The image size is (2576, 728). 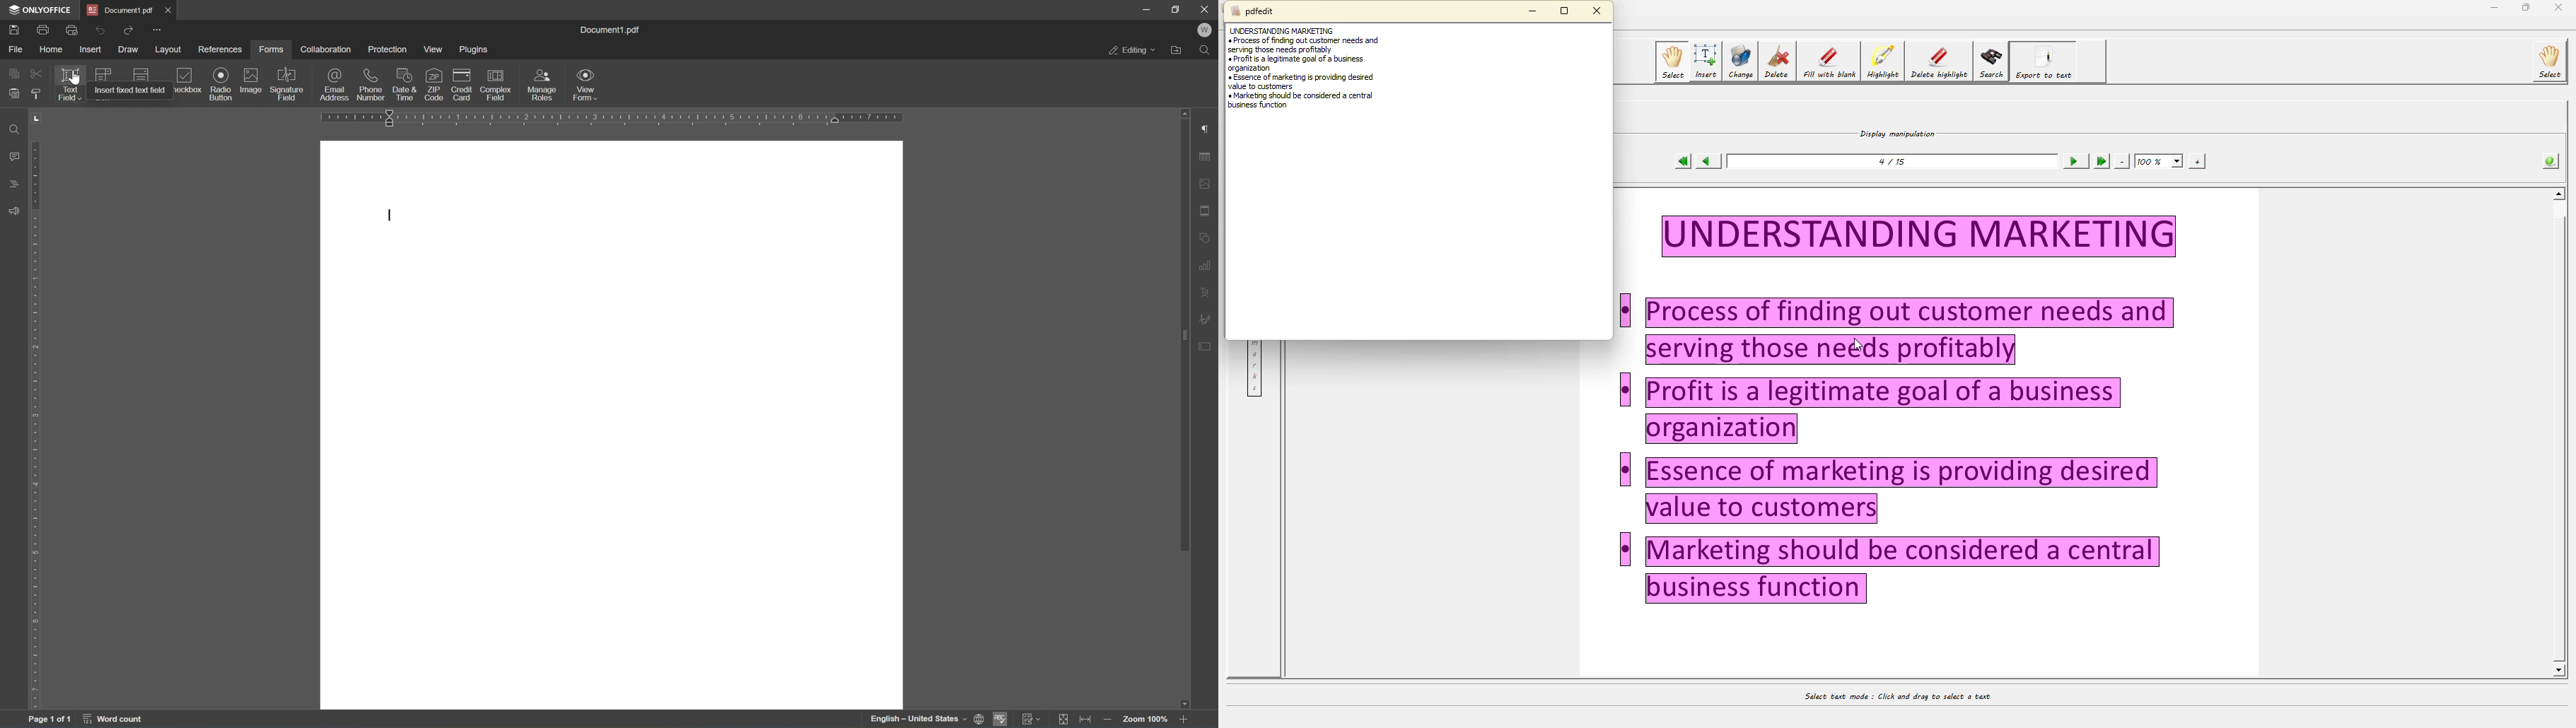 I want to click on document1.pdf, so click(x=609, y=30).